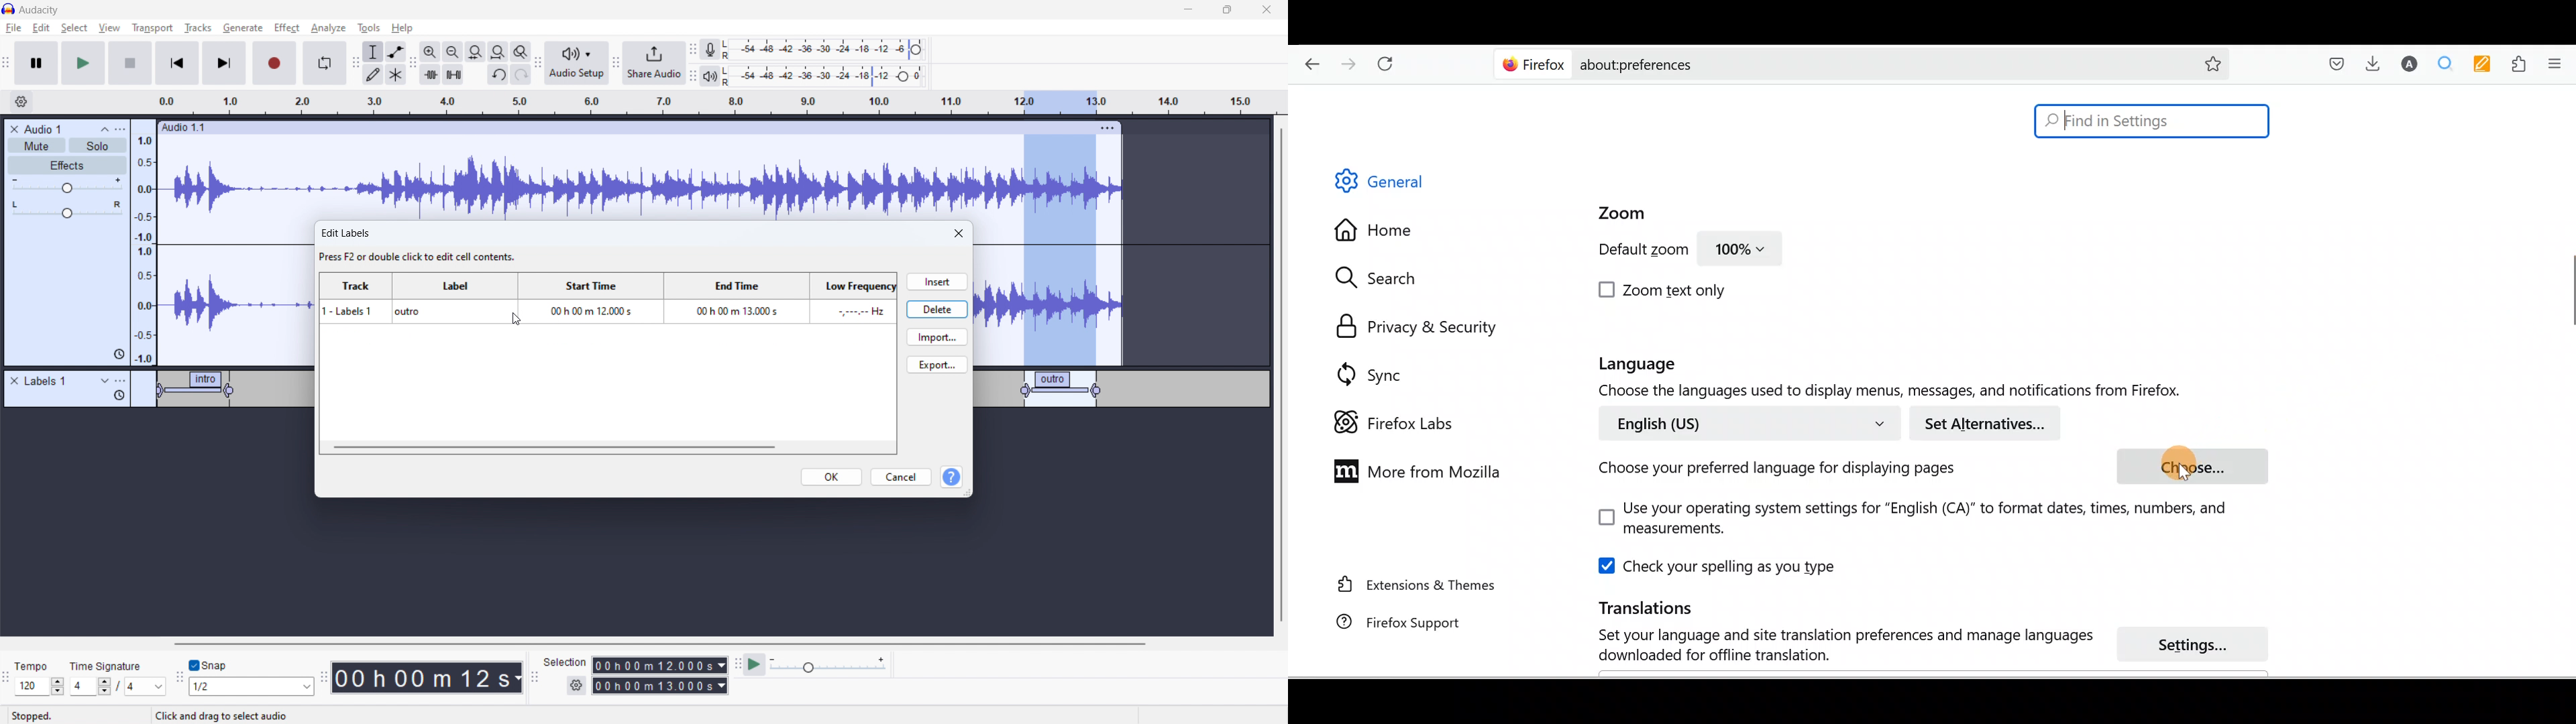  Describe the element at coordinates (1121, 452) in the screenshot. I see `Timeline` at that location.